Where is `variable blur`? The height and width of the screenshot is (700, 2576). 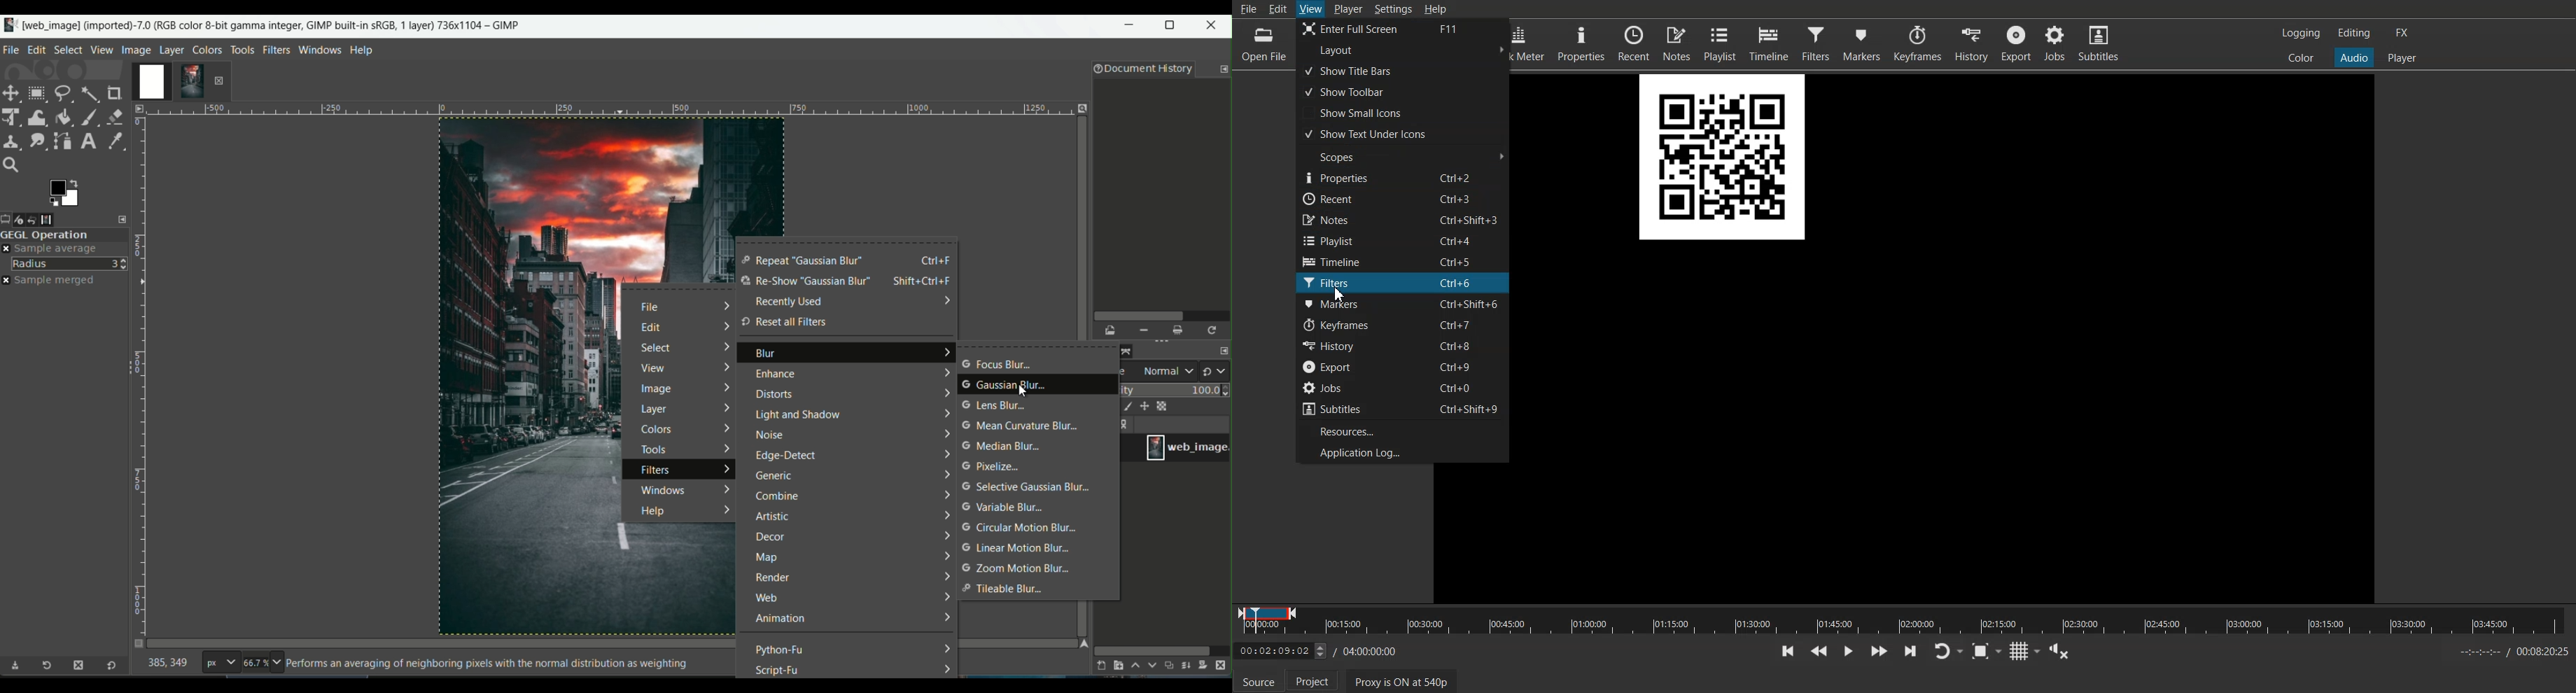 variable blur is located at coordinates (1002, 508).